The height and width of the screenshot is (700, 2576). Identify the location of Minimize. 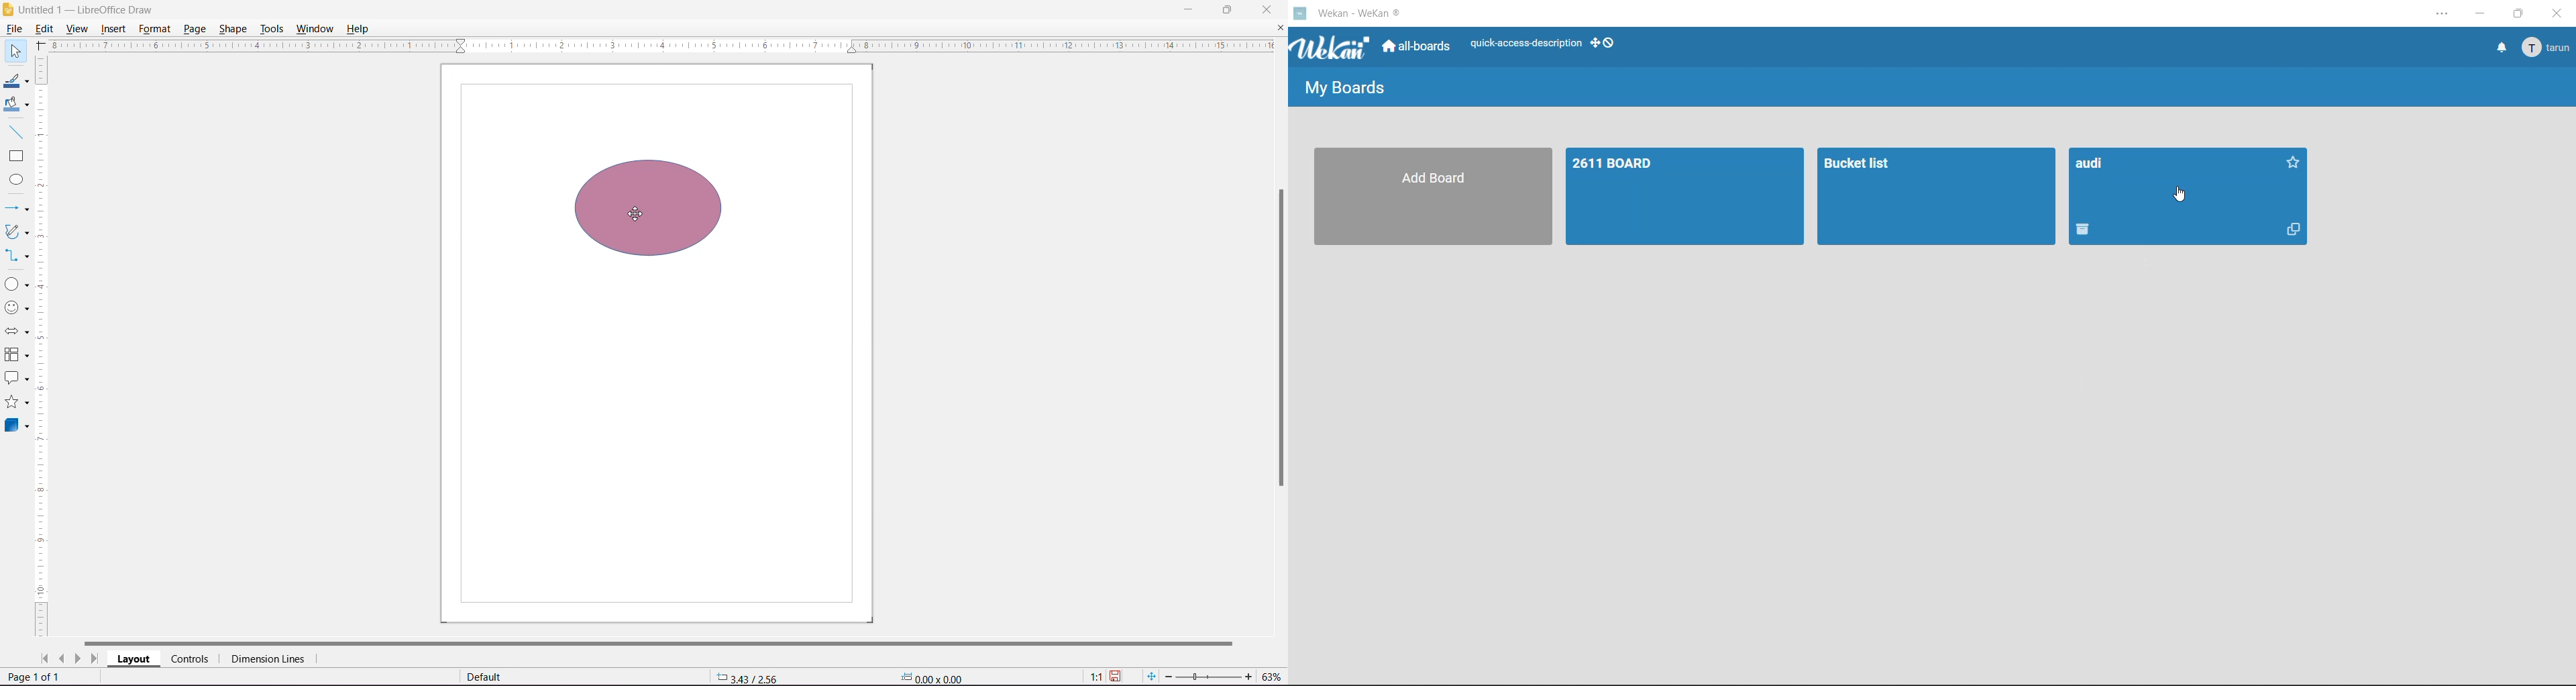
(1189, 10).